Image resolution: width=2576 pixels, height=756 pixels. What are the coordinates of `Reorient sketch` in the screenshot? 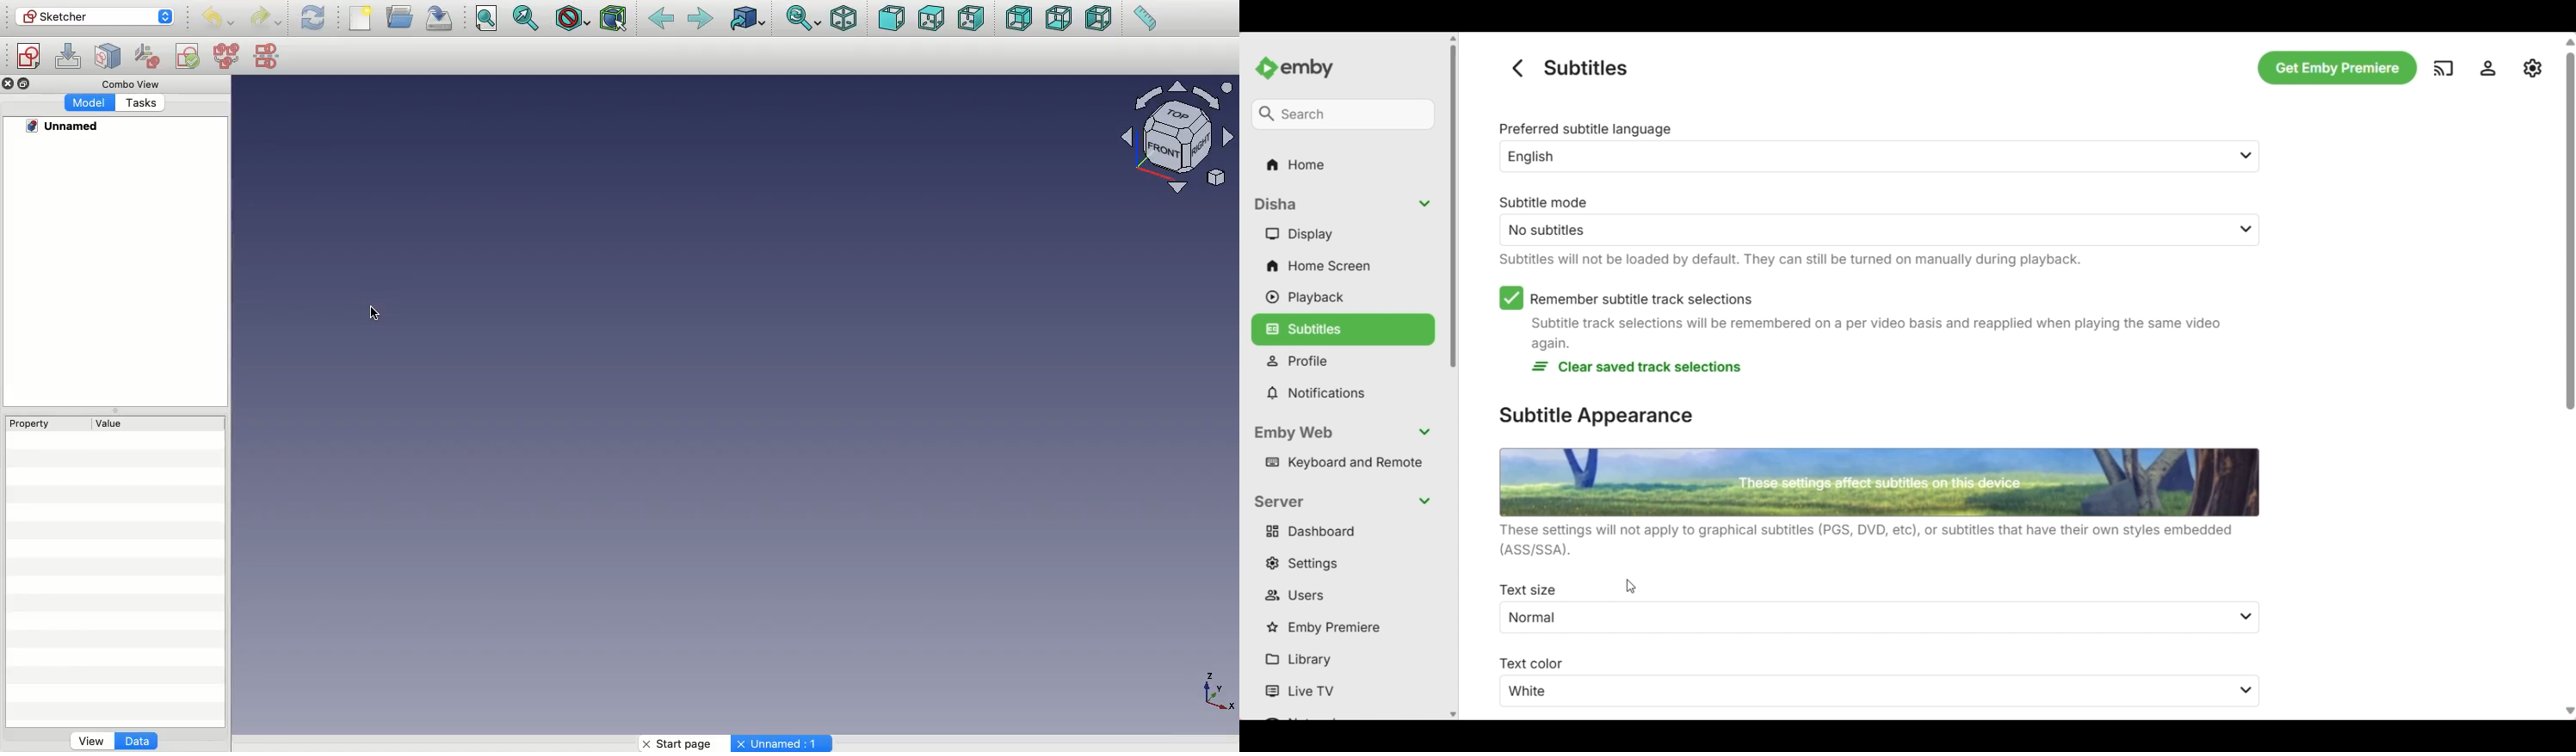 It's located at (149, 55).